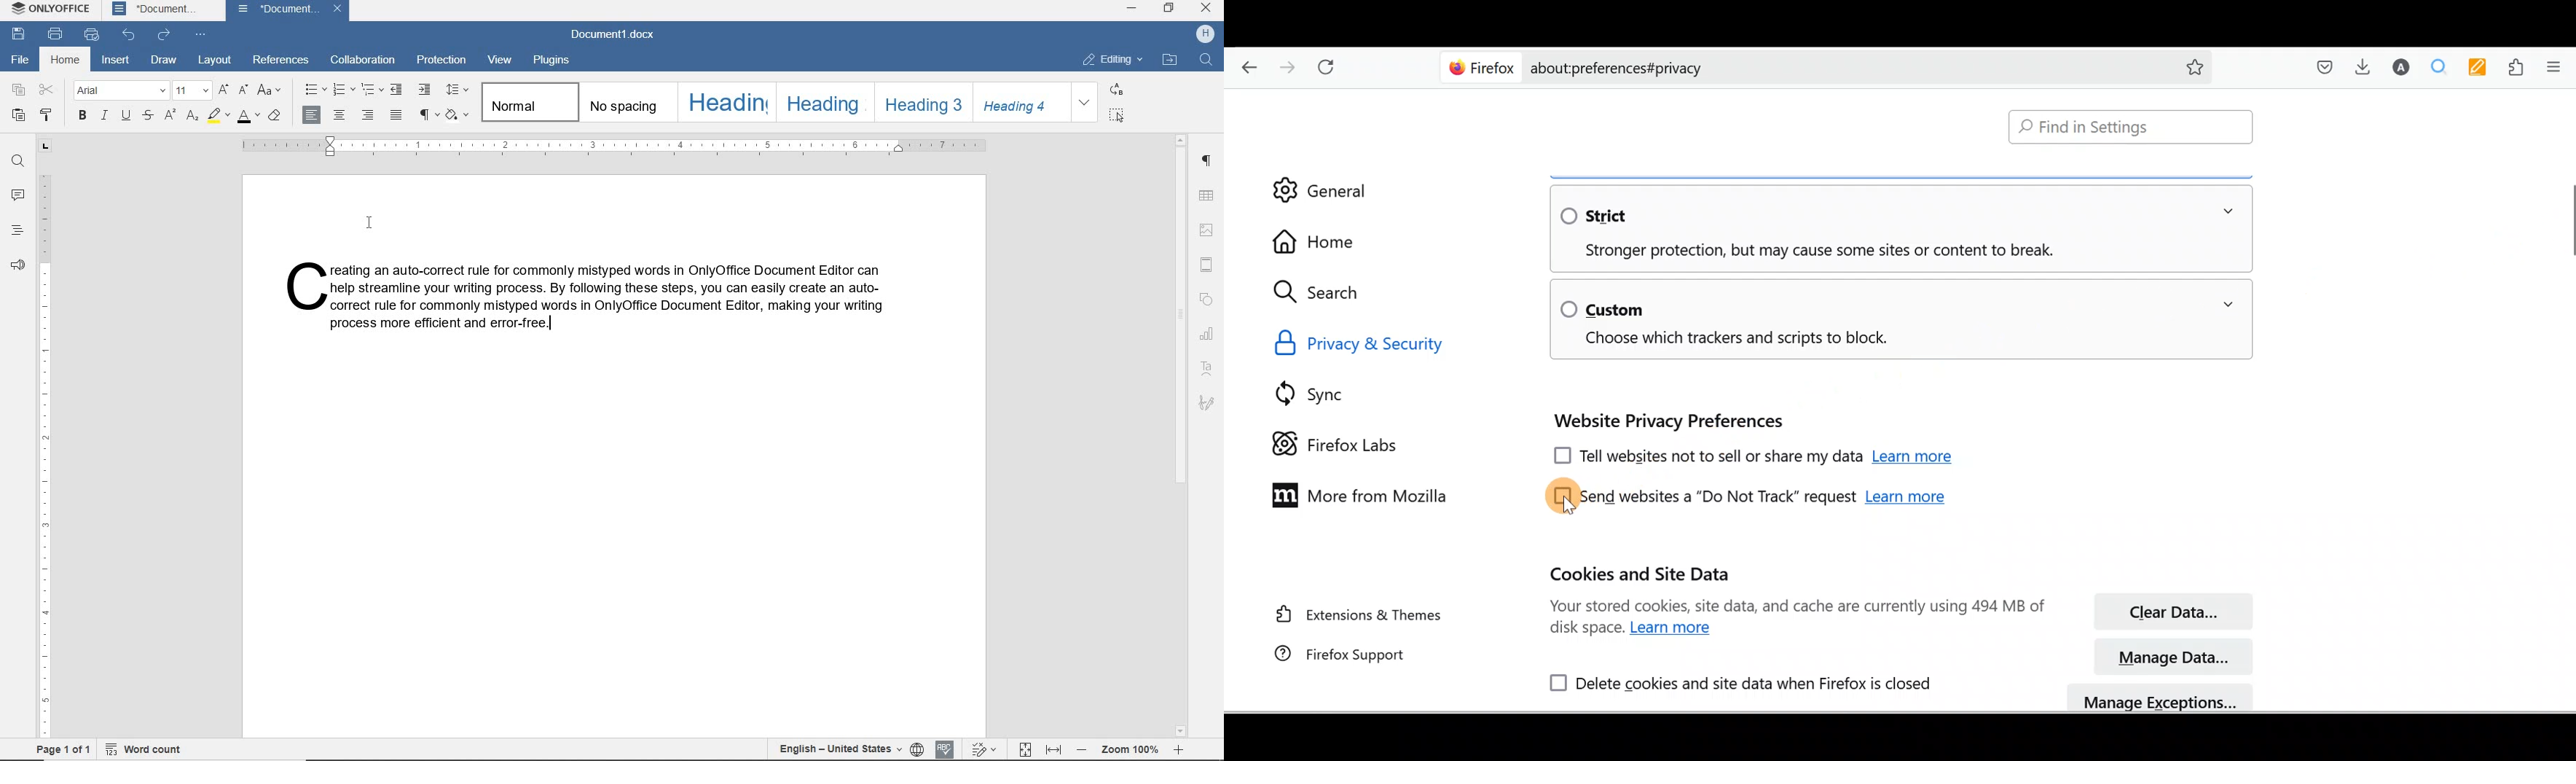 This screenshot has width=2576, height=784. What do you see at coordinates (17, 161) in the screenshot?
I see `FIND` at bounding box center [17, 161].